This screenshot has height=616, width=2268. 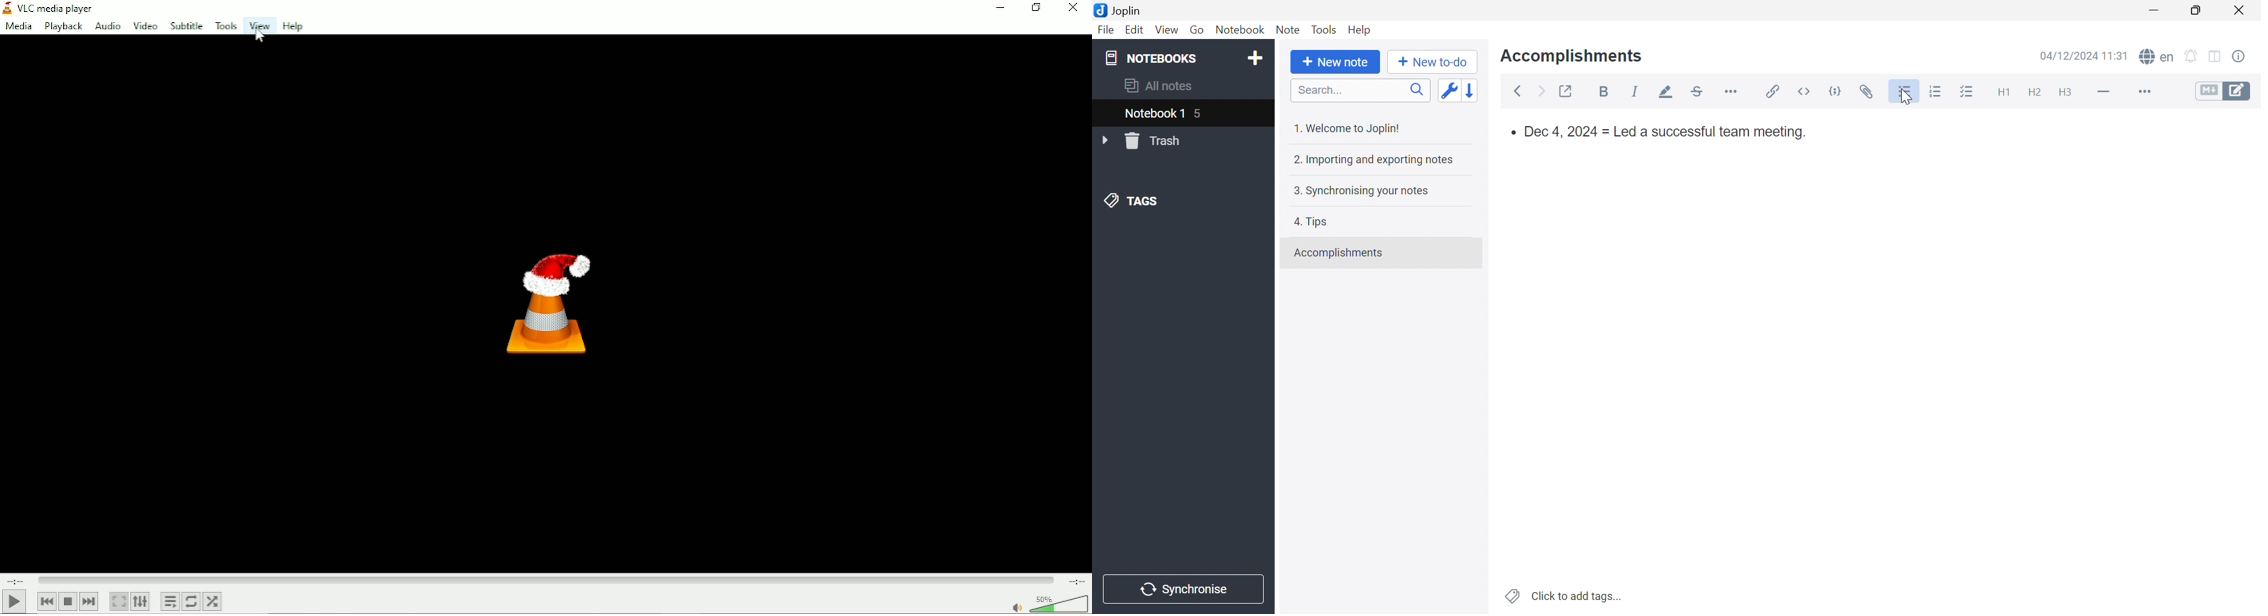 What do you see at coordinates (1288, 31) in the screenshot?
I see `Note` at bounding box center [1288, 31].